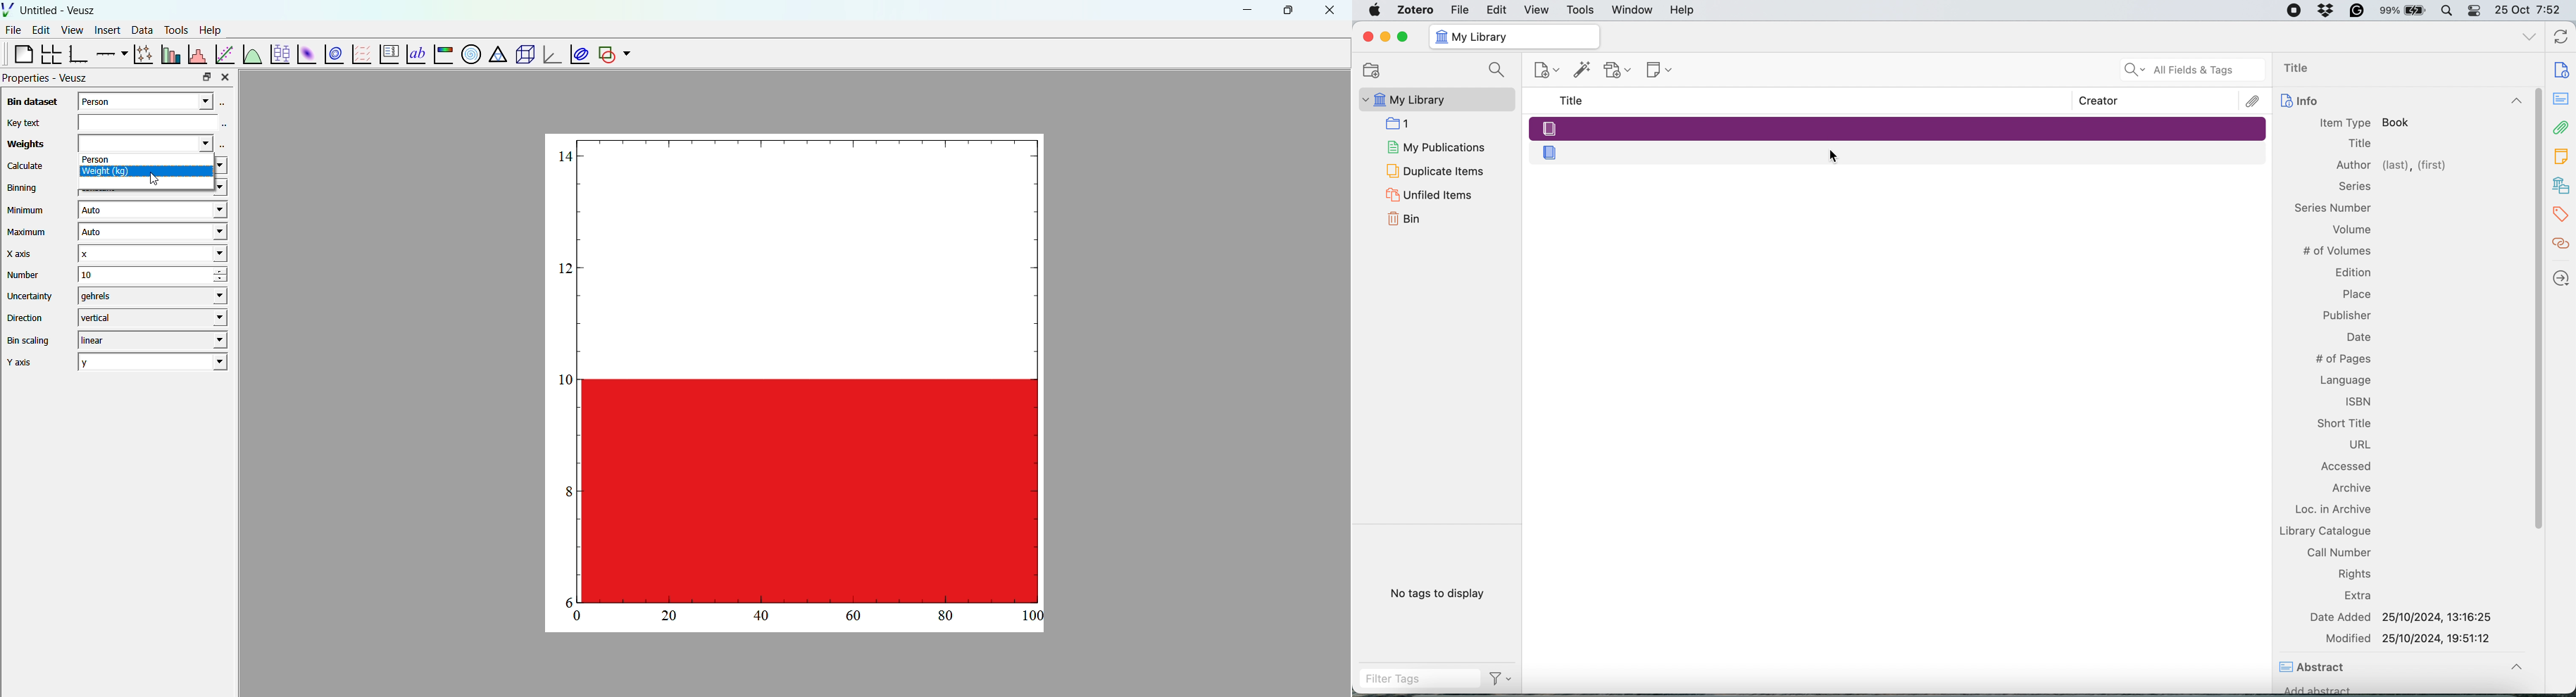 The width and height of the screenshot is (2576, 700). I want to click on maximize, so click(1287, 9).